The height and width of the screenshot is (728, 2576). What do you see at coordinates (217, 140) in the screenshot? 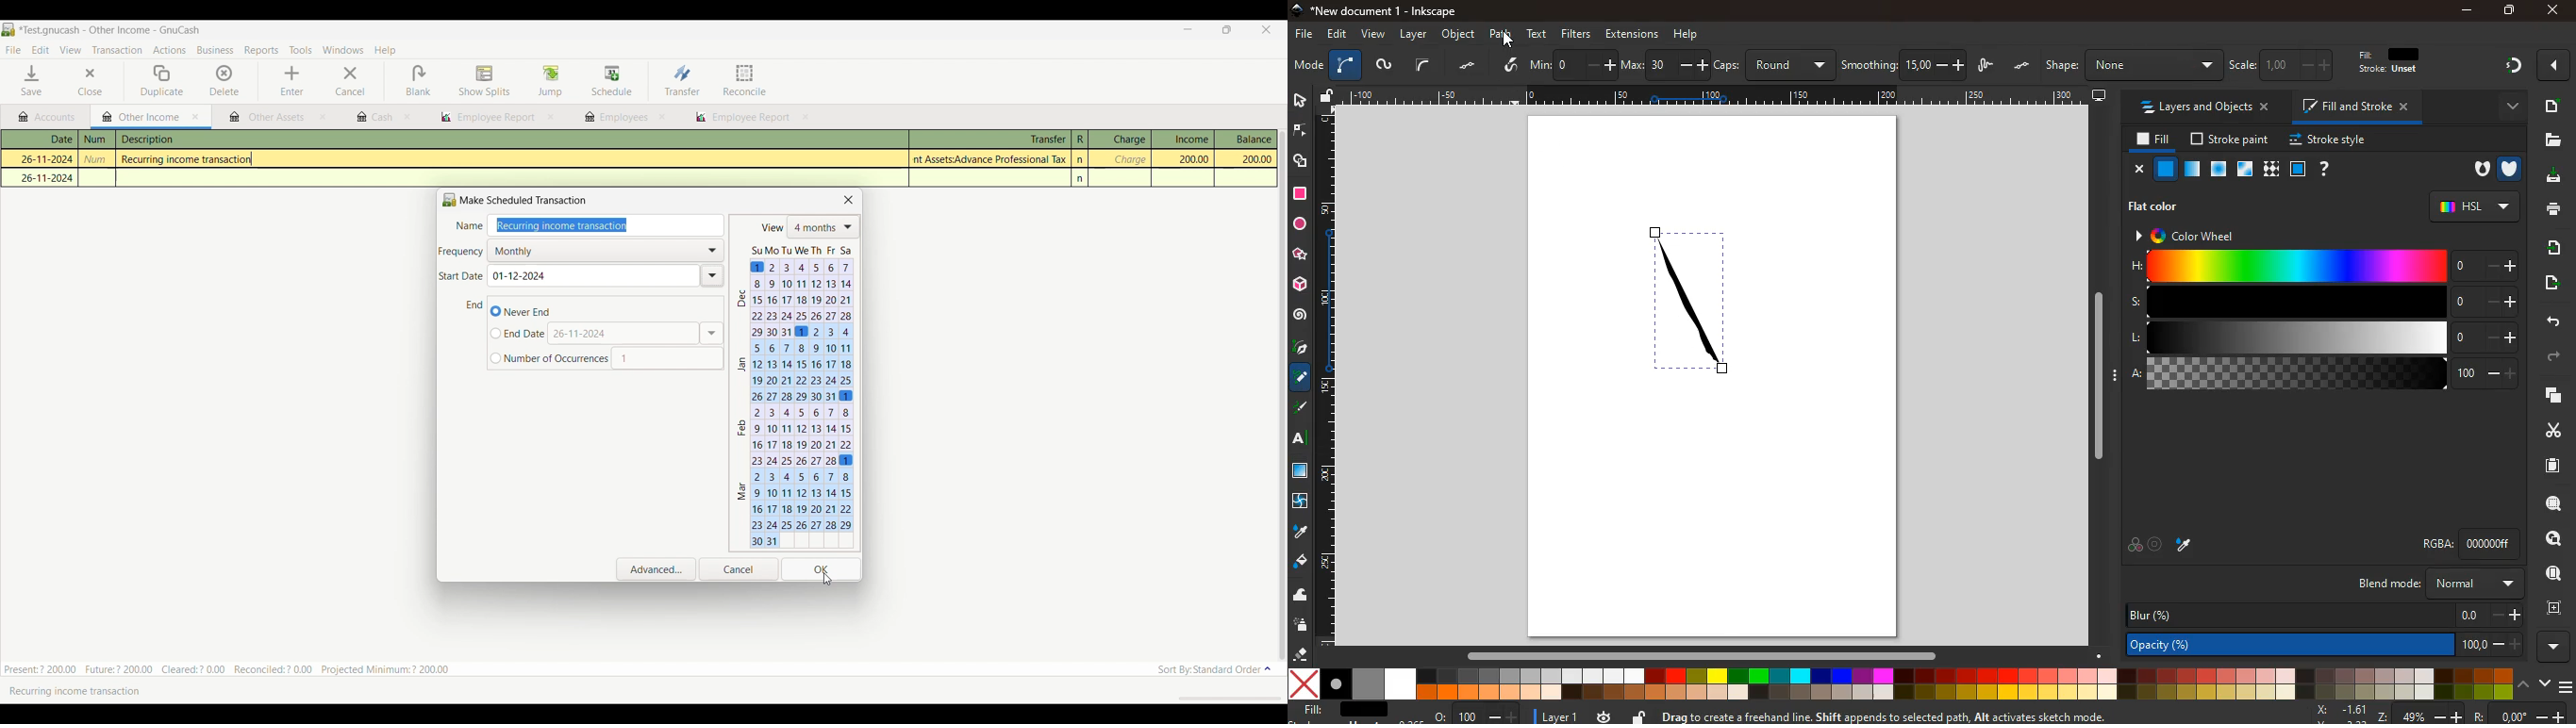
I see `description` at bounding box center [217, 140].